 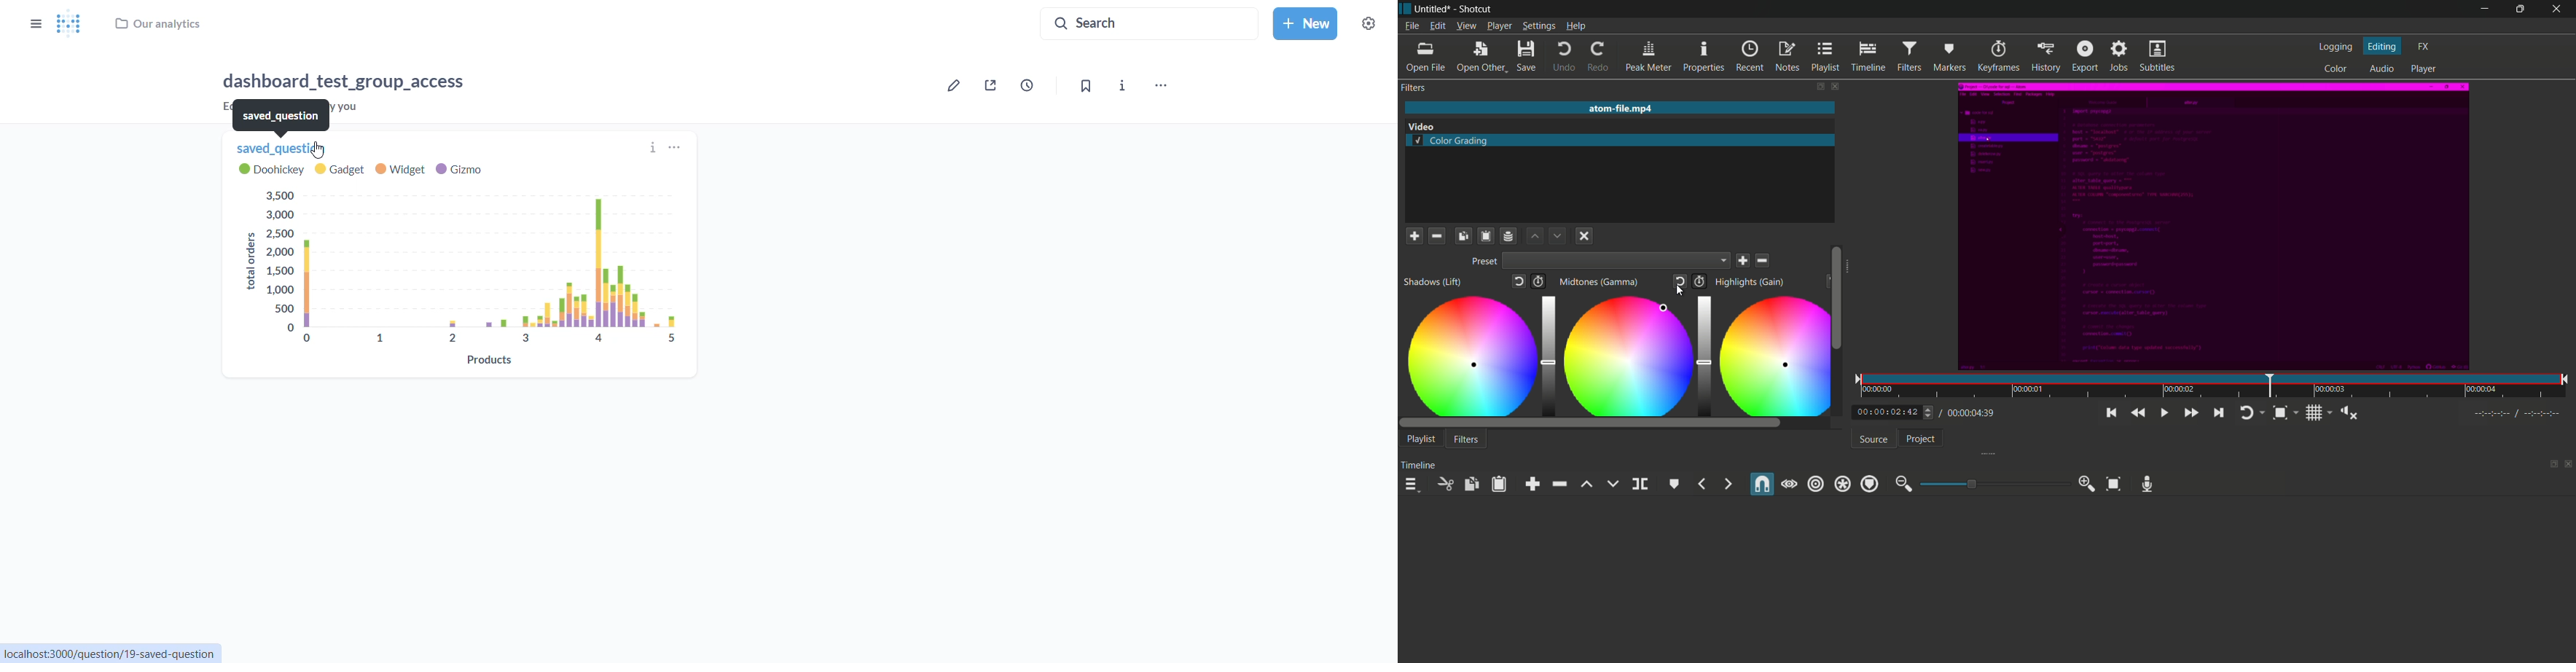 I want to click on shadow (lift), so click(x=1433, y=282).